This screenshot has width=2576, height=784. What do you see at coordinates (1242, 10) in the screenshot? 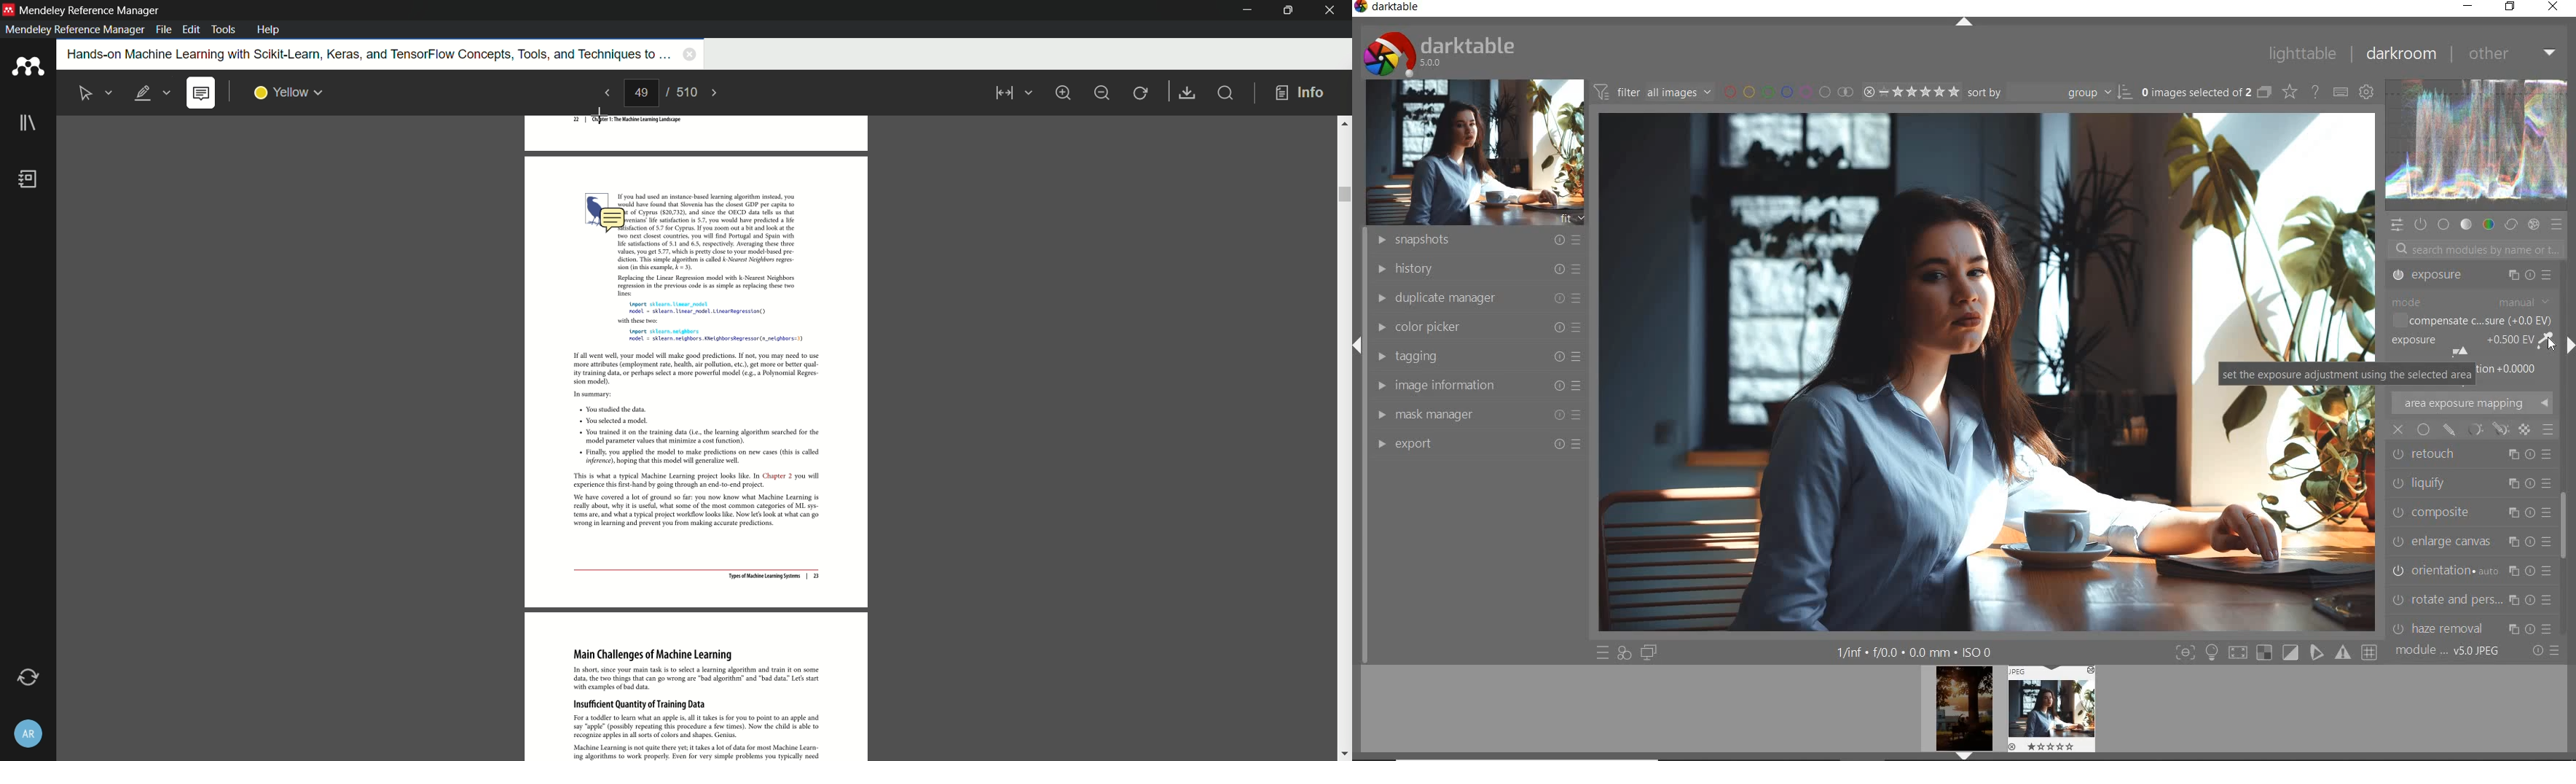
I see `minimize` at bounding box center [1242, 10].